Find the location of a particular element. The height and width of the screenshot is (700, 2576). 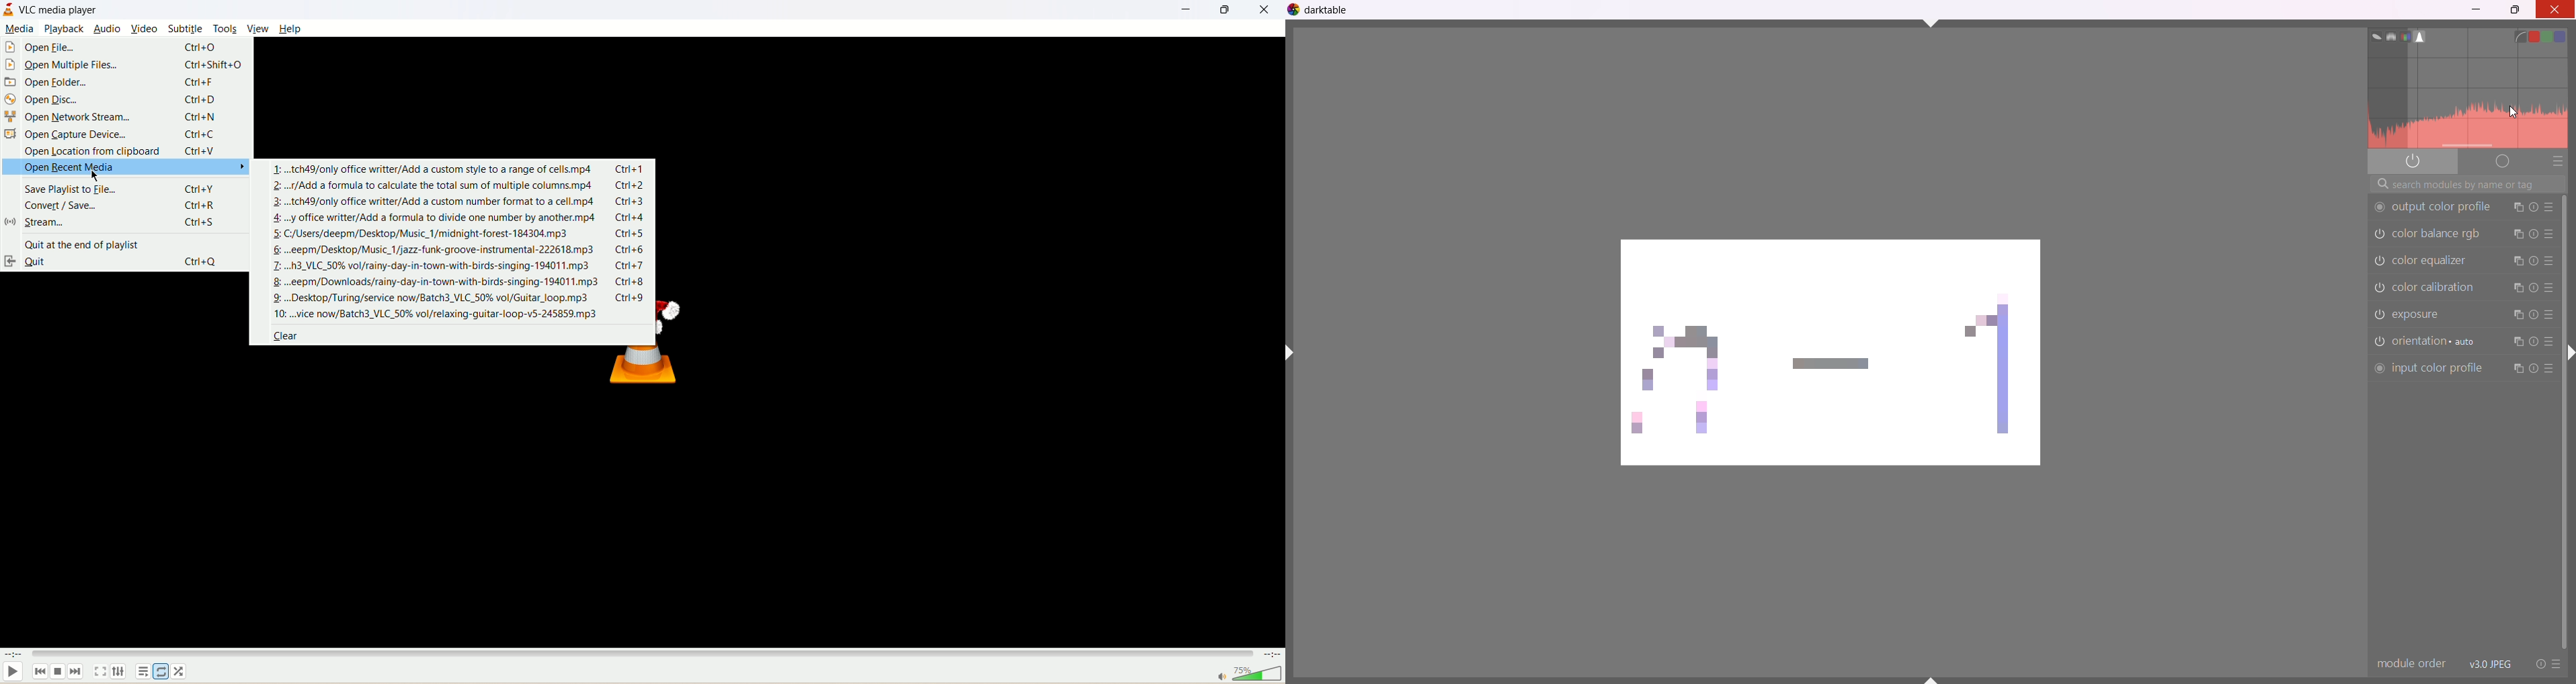

instance is located at coordinates (2515, 343).